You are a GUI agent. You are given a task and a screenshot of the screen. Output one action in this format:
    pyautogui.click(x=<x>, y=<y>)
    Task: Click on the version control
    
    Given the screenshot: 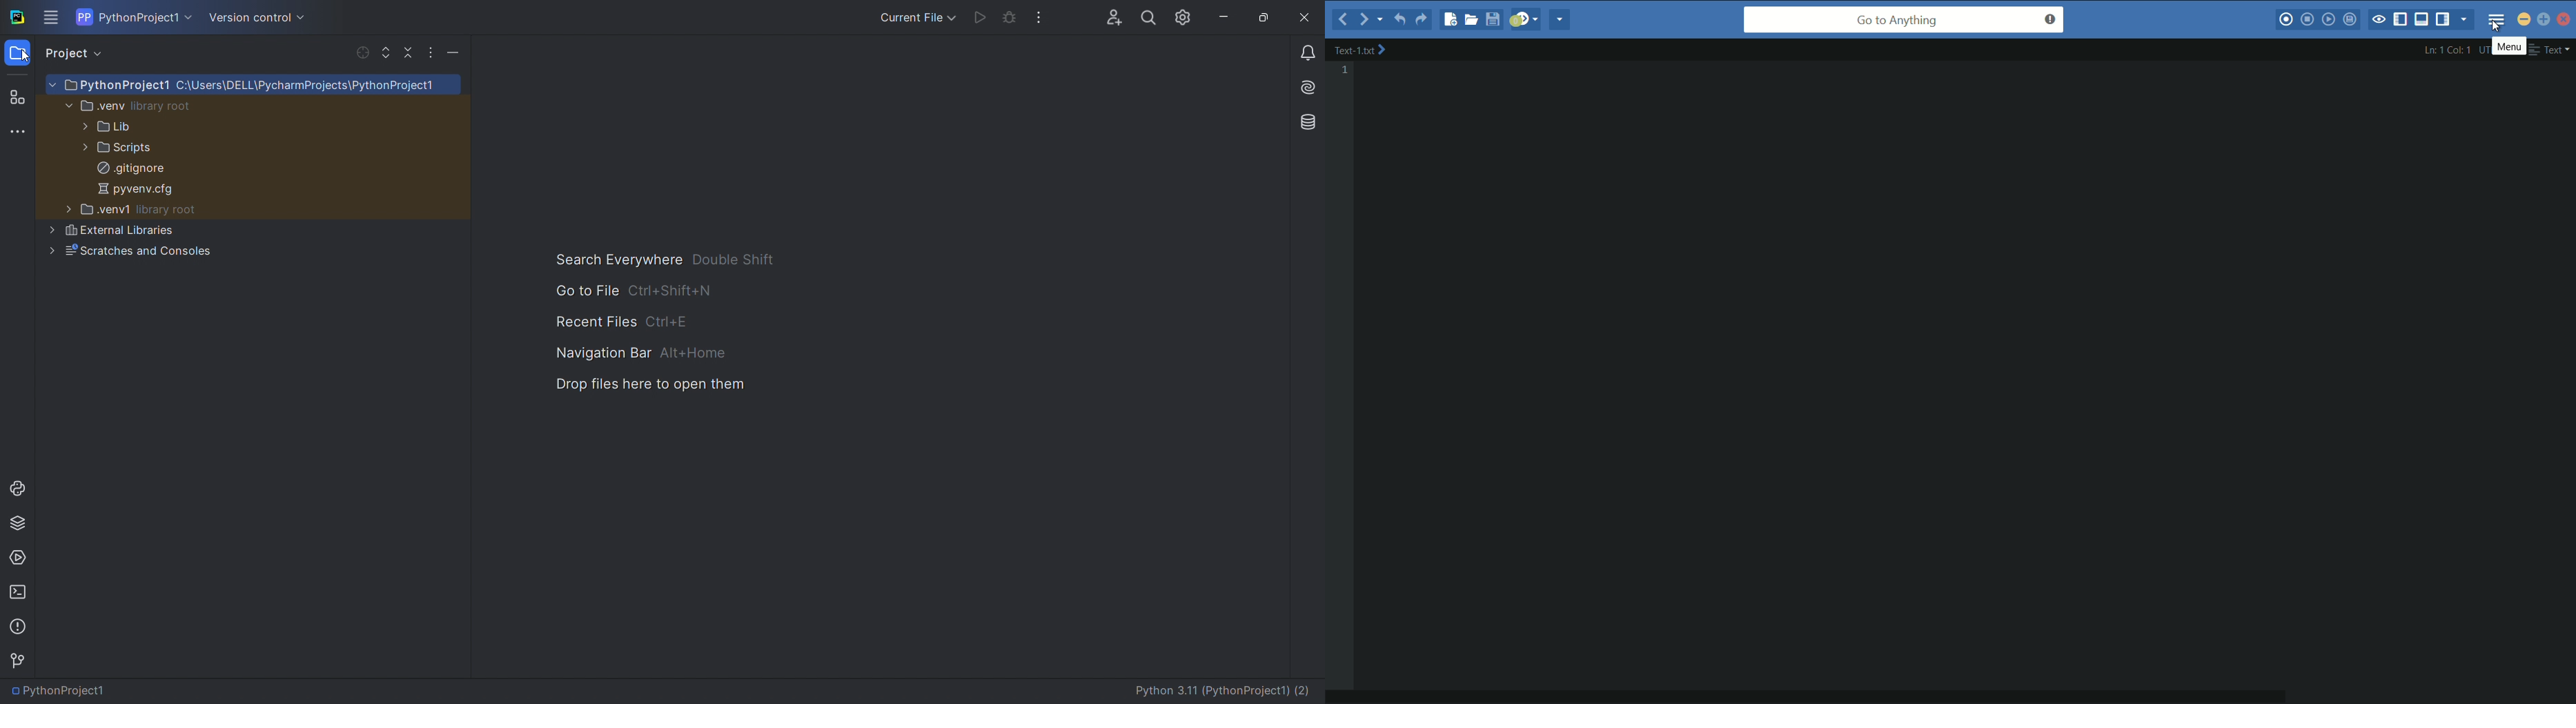 What is the action you would take?
    pyautogui.click(x=265, y=18)
    